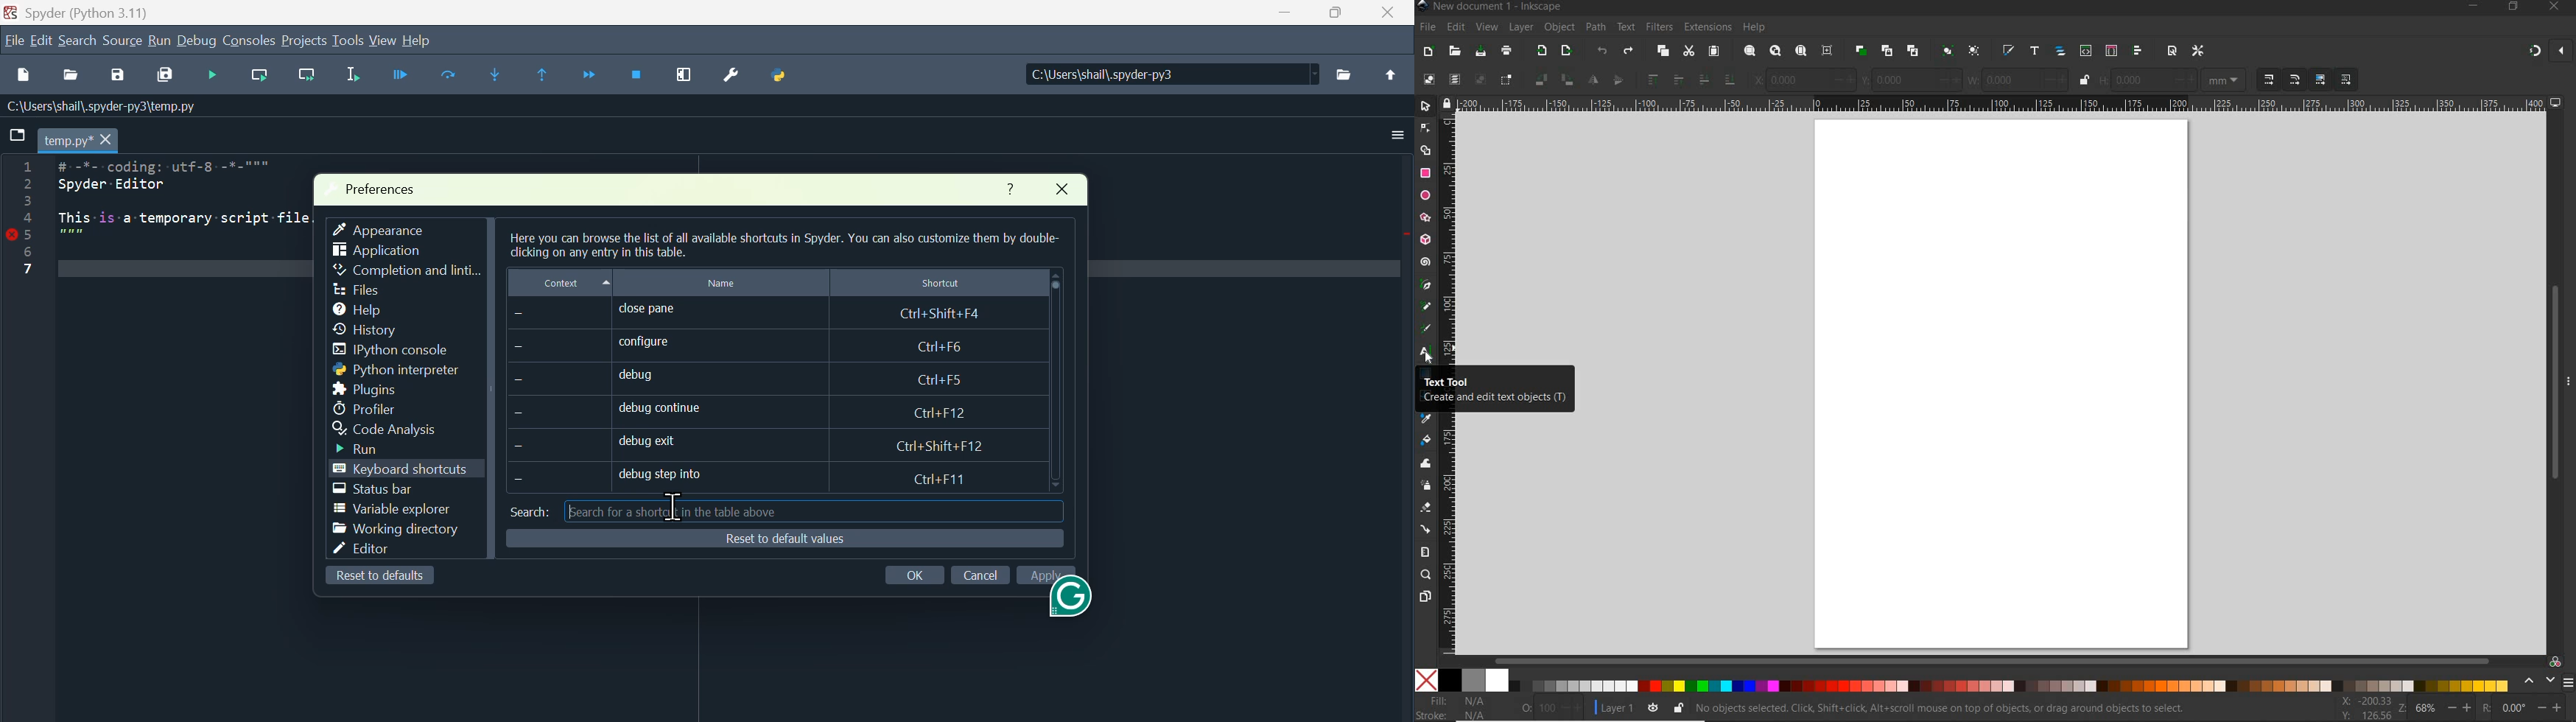 The image size is (2576, 728). Describe the element at coordinates (67, 141) in the screenshot. I see `Filename` at that location.